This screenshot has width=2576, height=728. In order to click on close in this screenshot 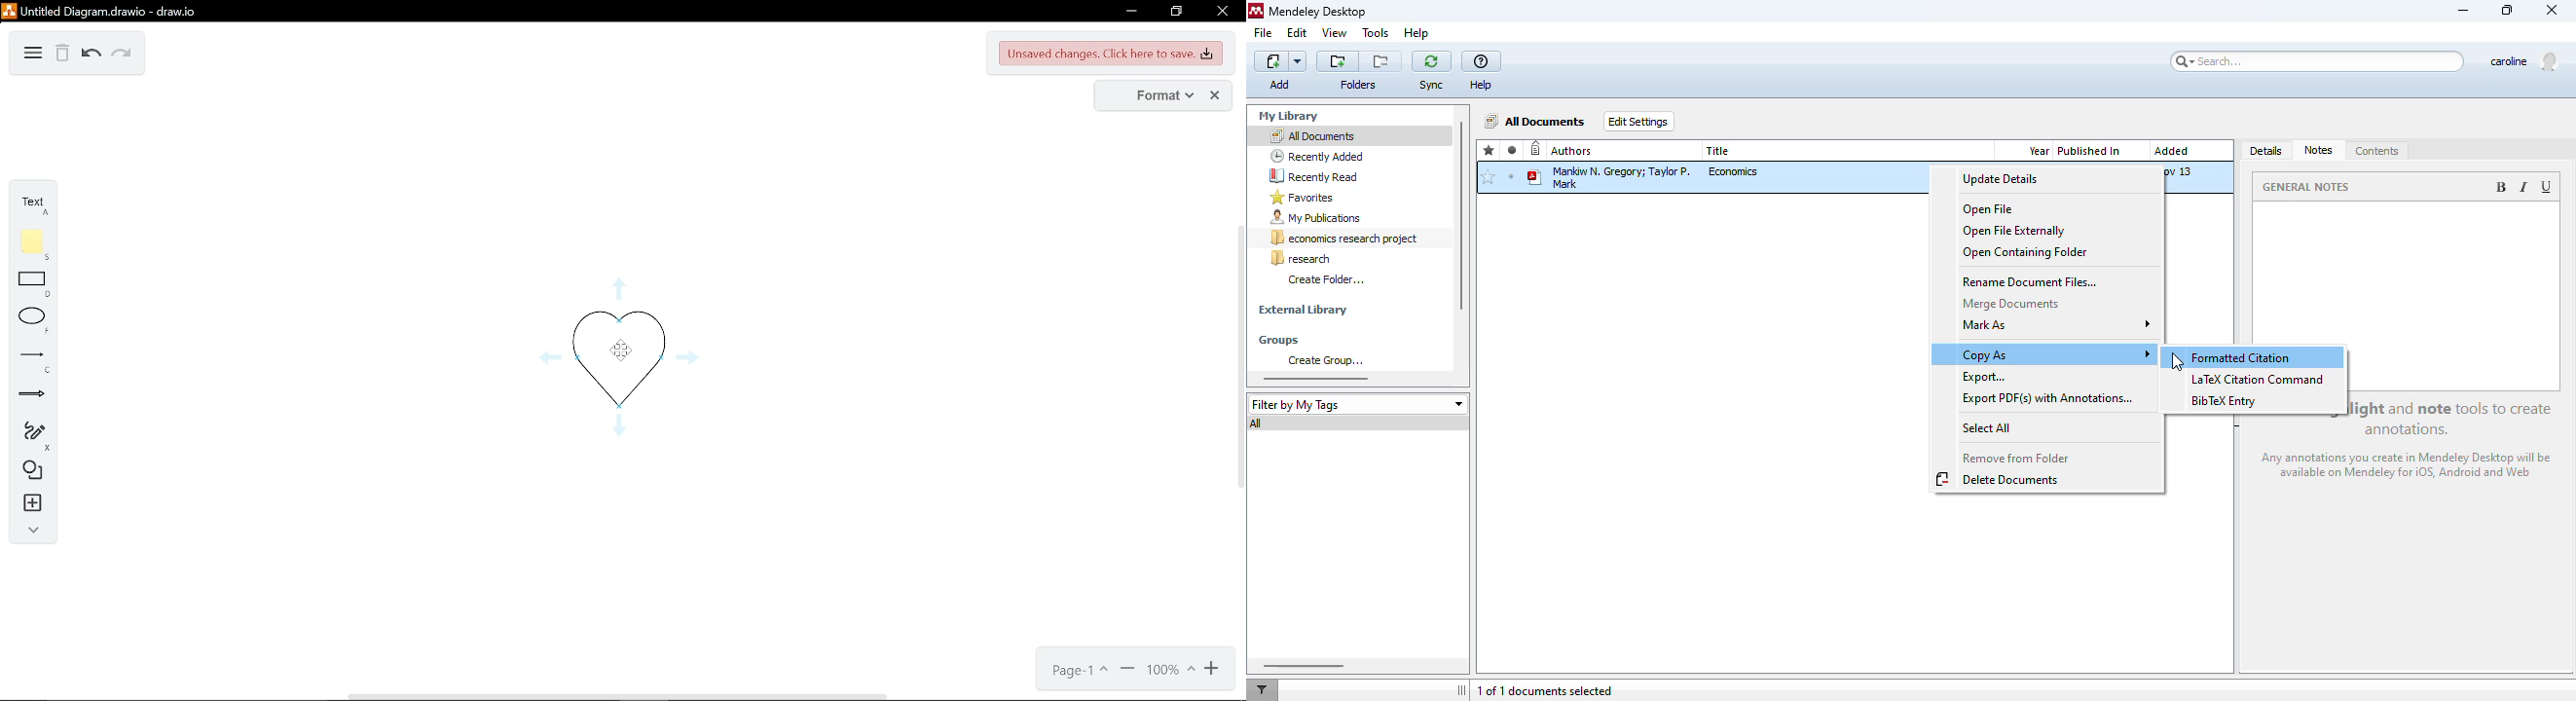, I will do `click(1215, 95)`.